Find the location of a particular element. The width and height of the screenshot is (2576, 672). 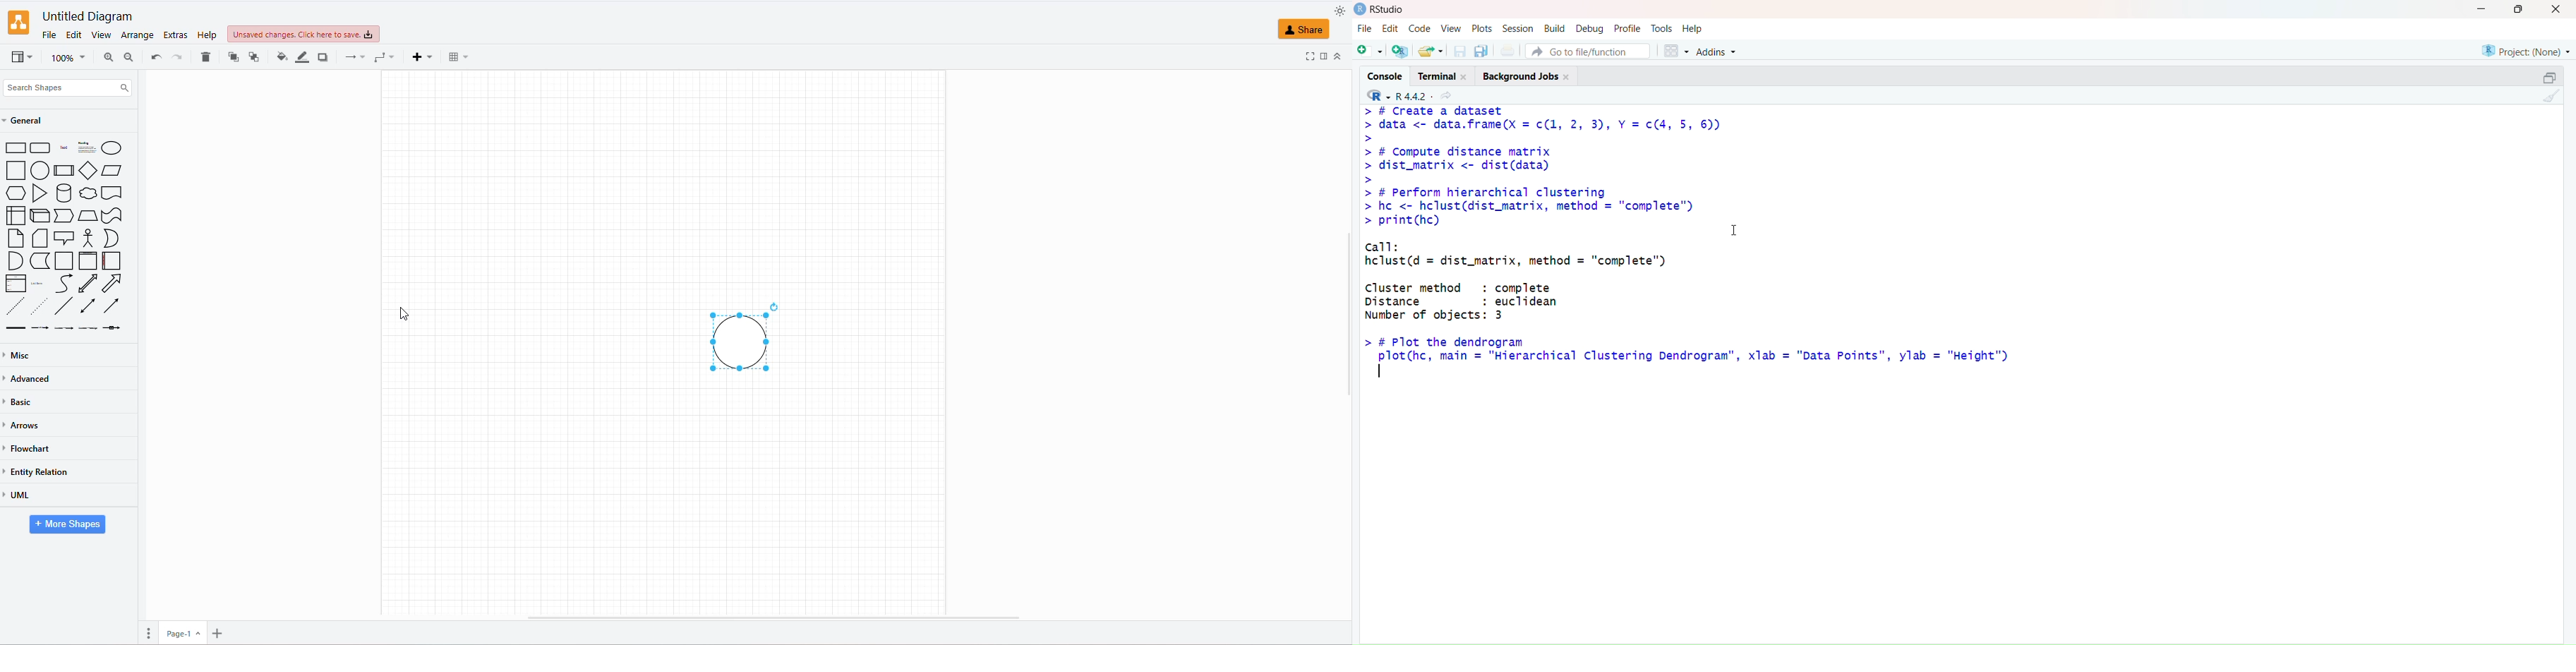

ACTOR is located at coordinates (89, 238).